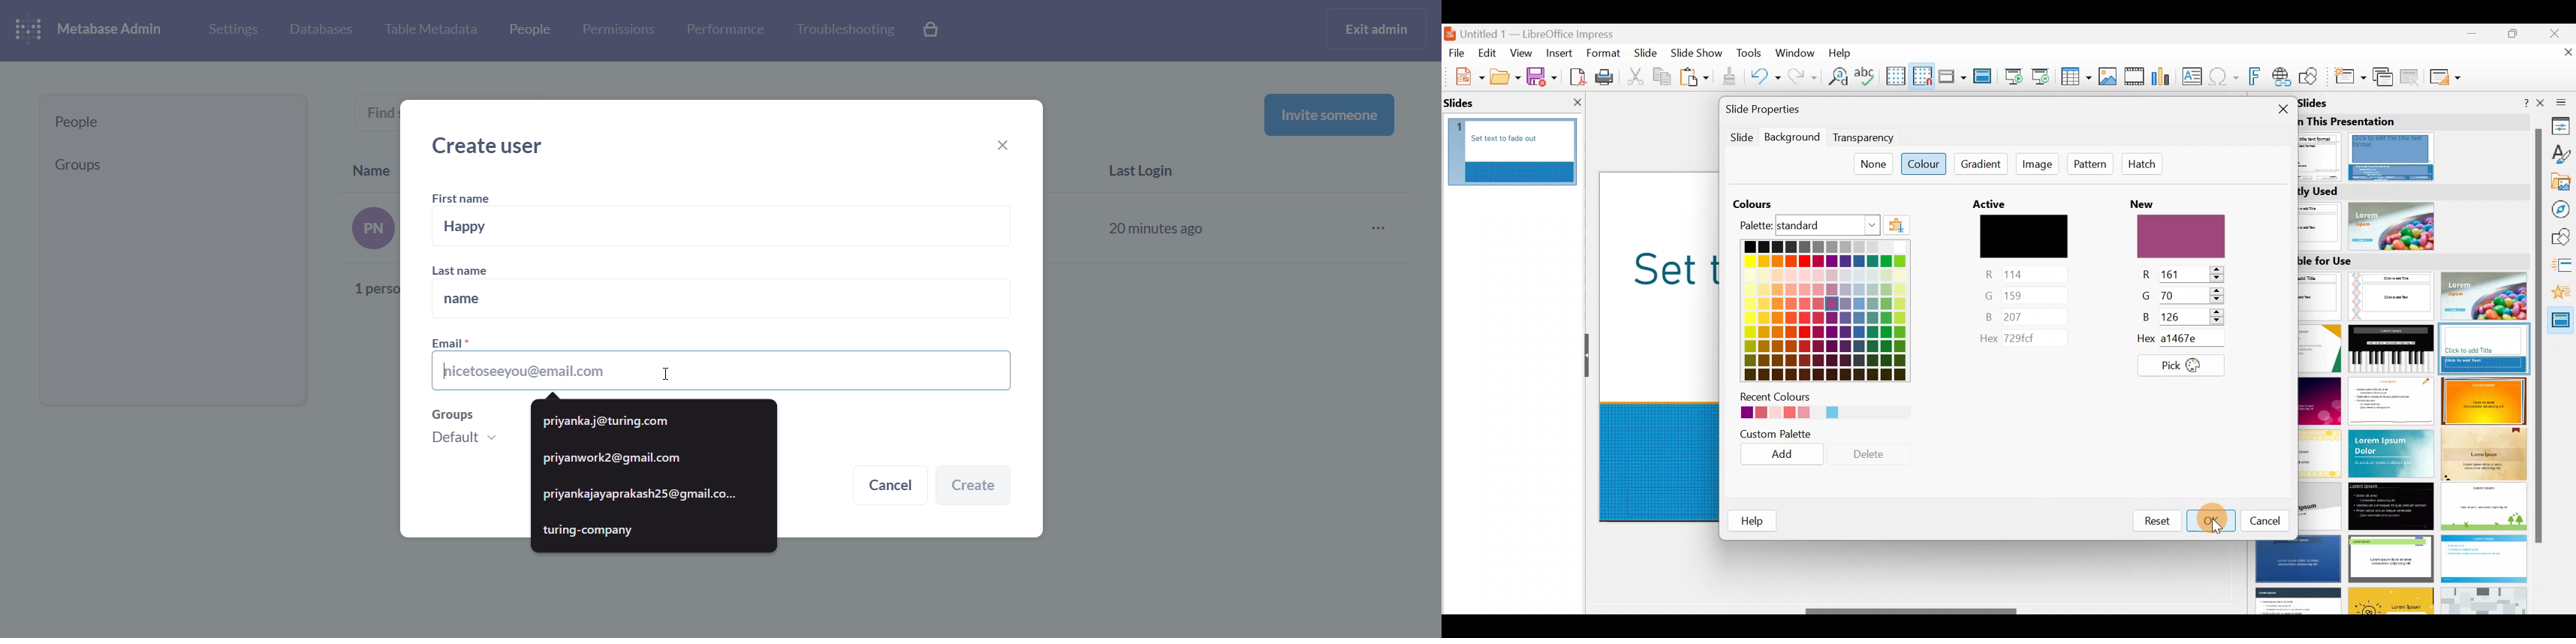 The height and width of the screenshot is (644, 2576). I want to click on Properties, so click(2561, 125).